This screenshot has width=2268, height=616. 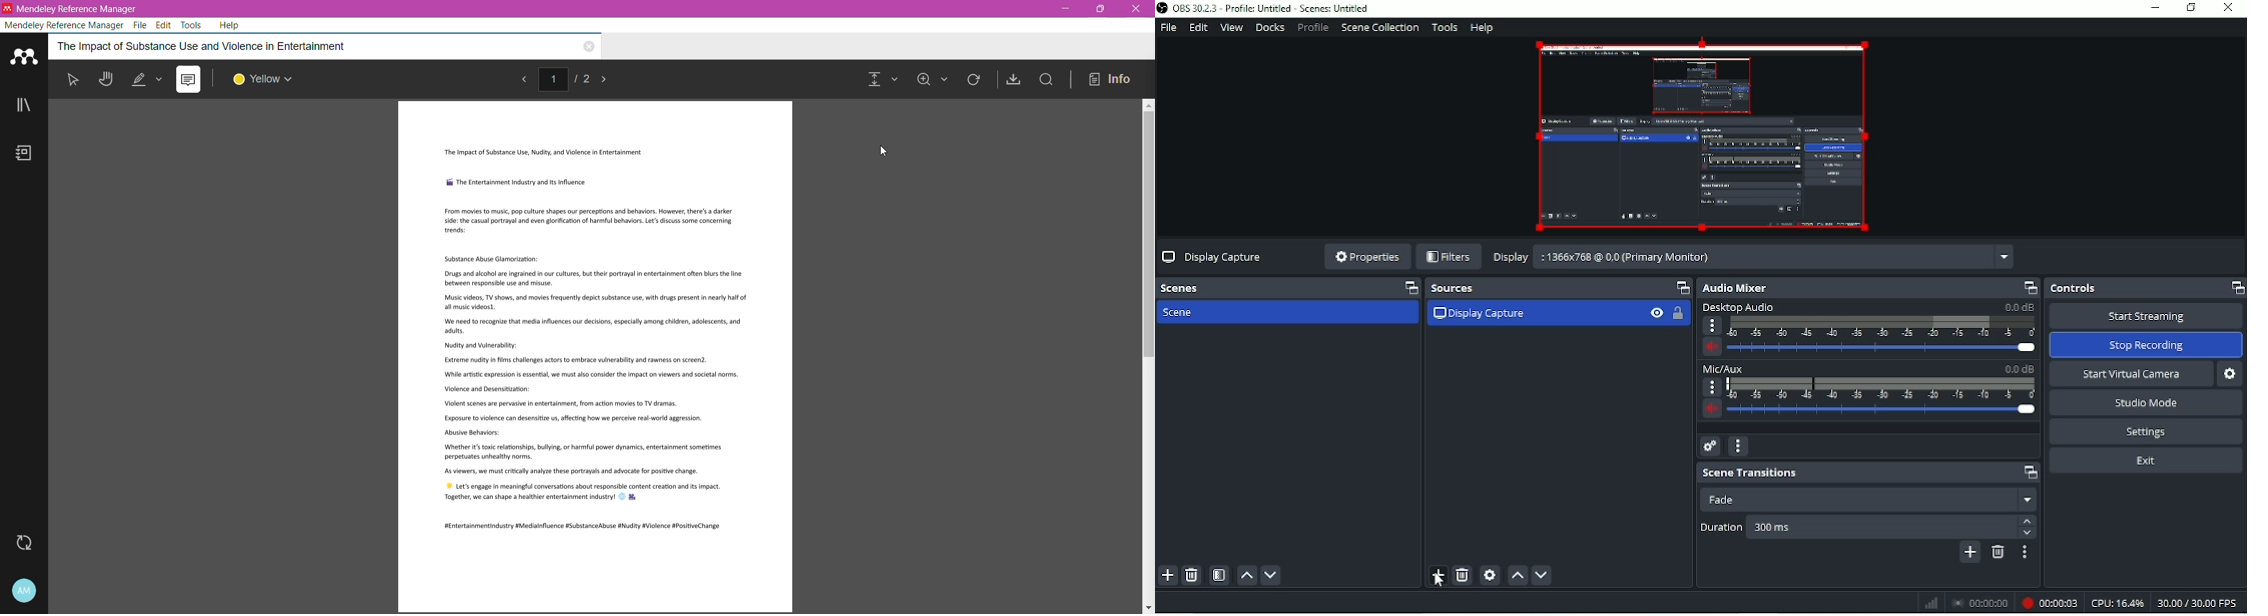 What do you see at coordinates (1865, 328) in the screenshot?
I see `Desktop Audio Slidder` at bounding box center [1865, 328].